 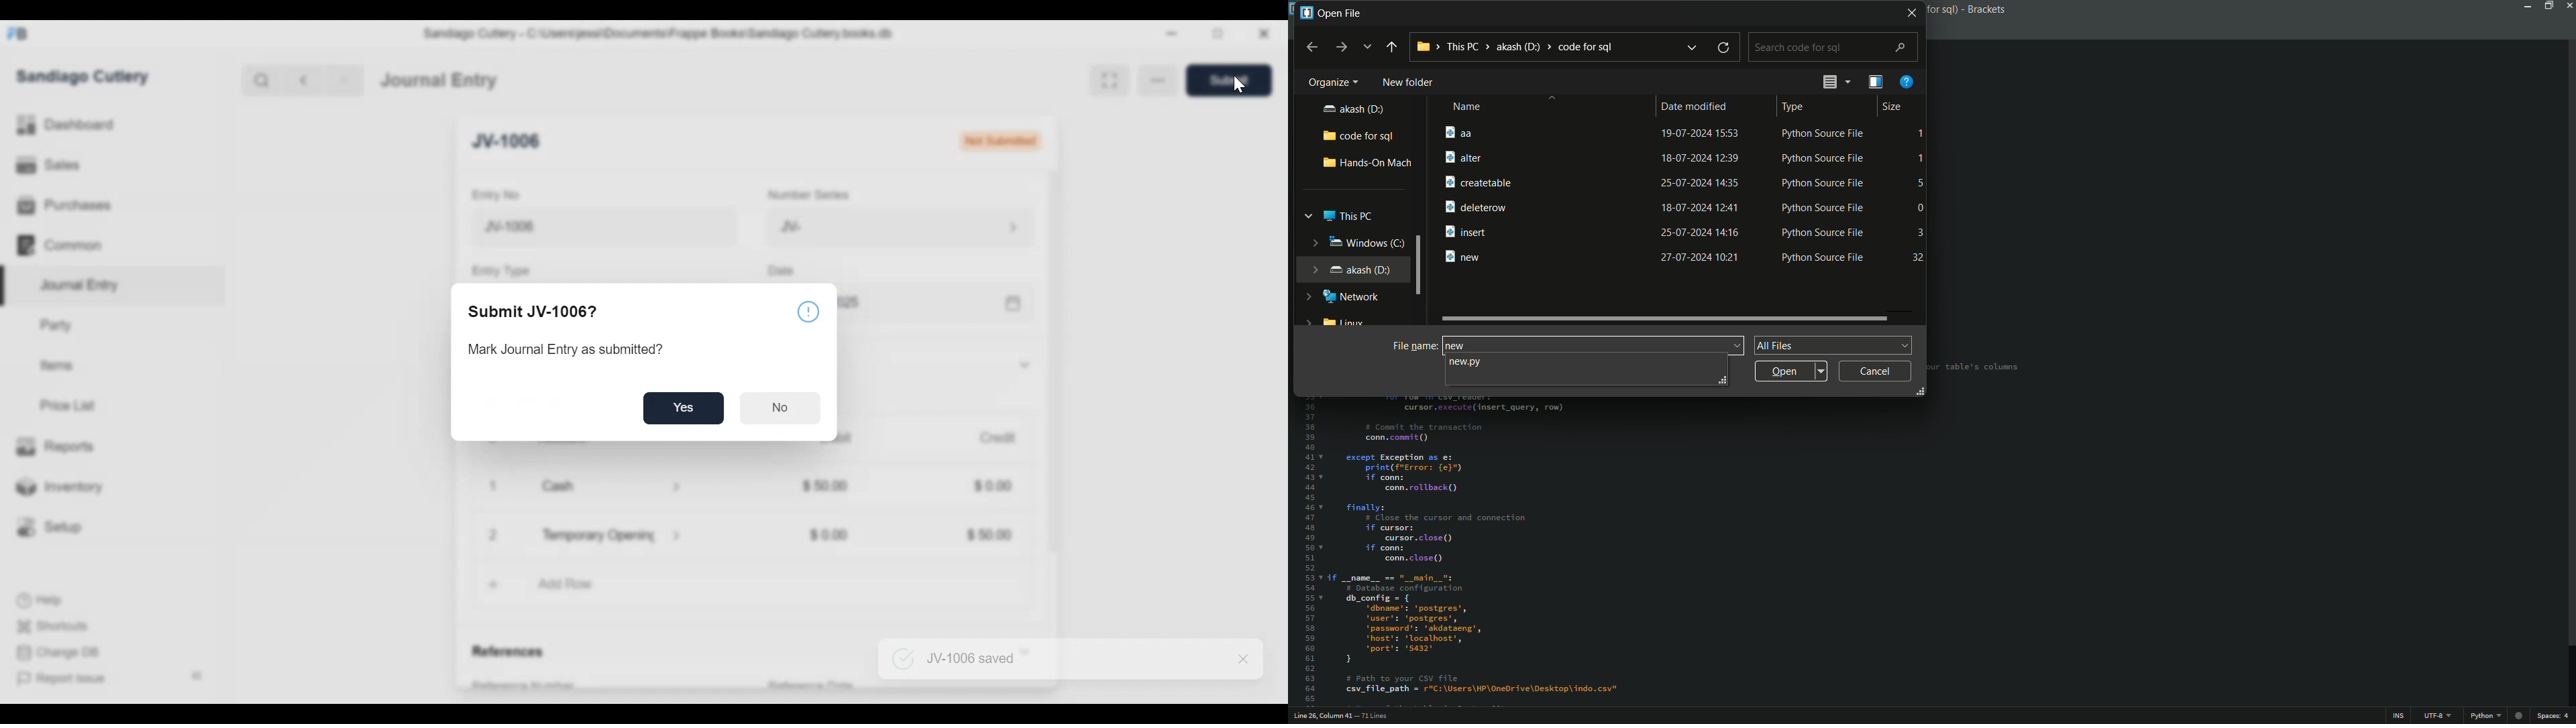 What do you see at coordinates (1833, 345) in the screenshot?
I see `file format` at bounding box center [1833, 345].